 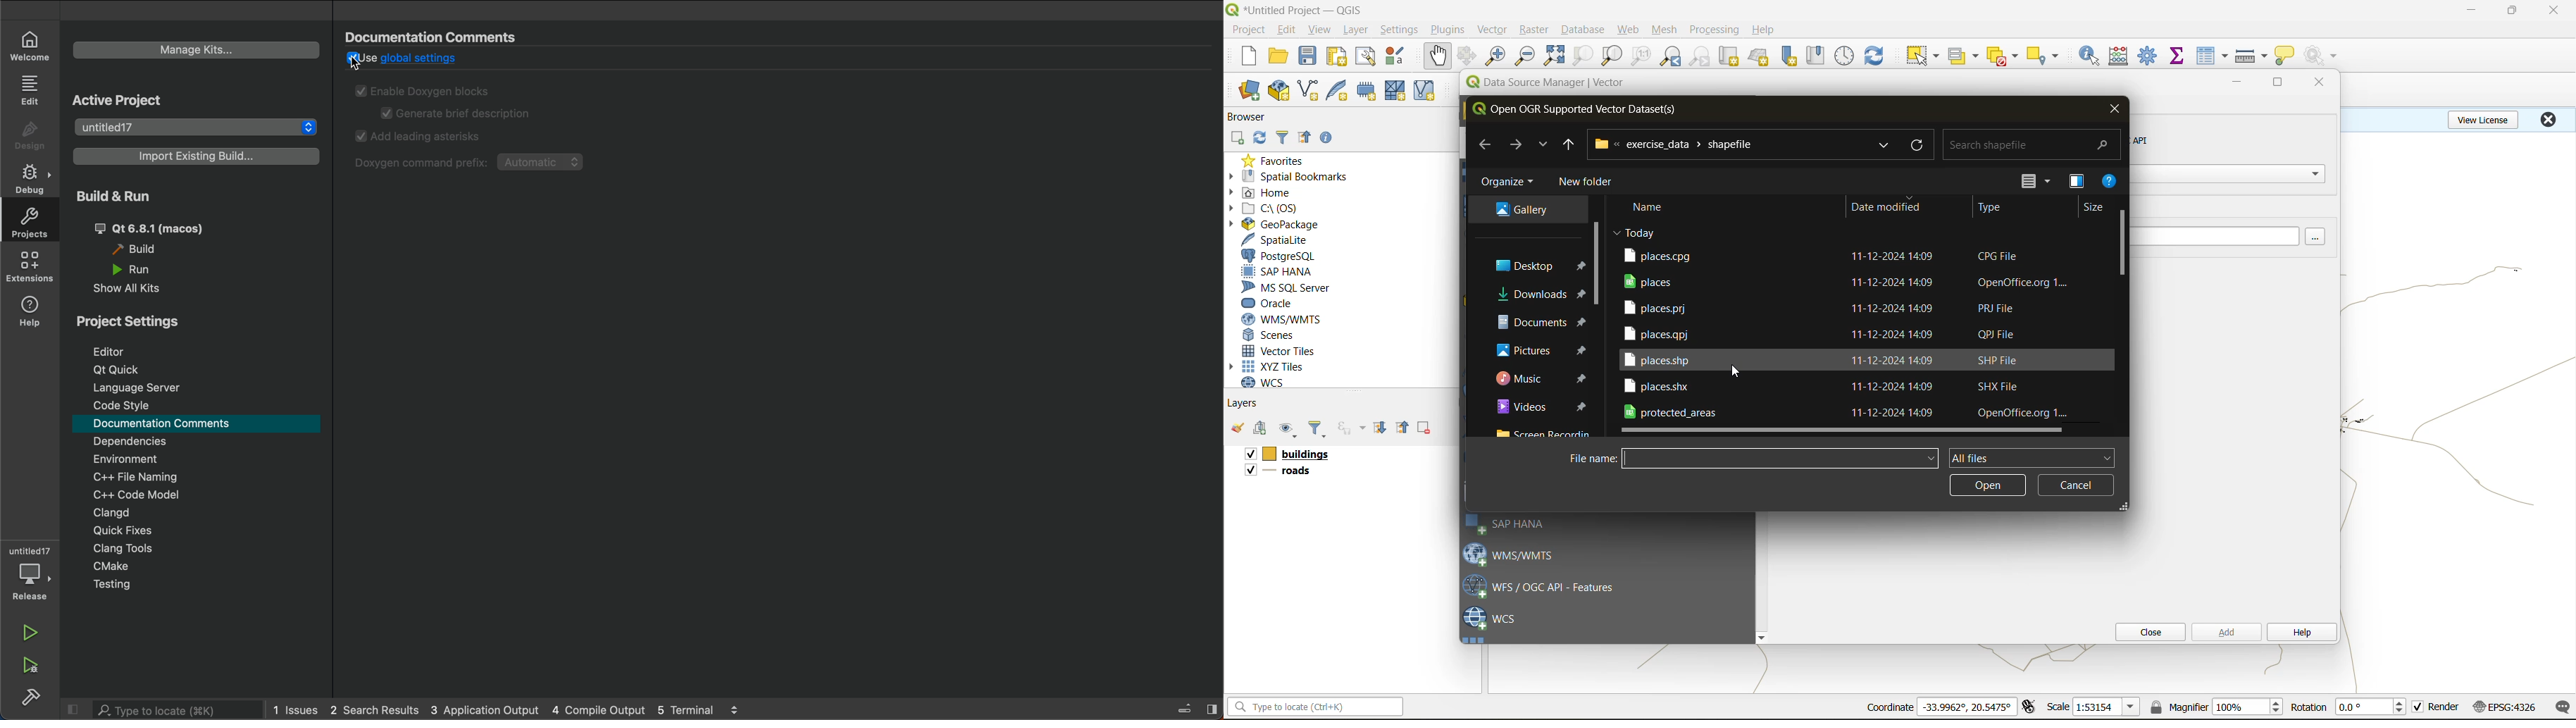 I want to click on documents commnets, so click(x=440, y=37).